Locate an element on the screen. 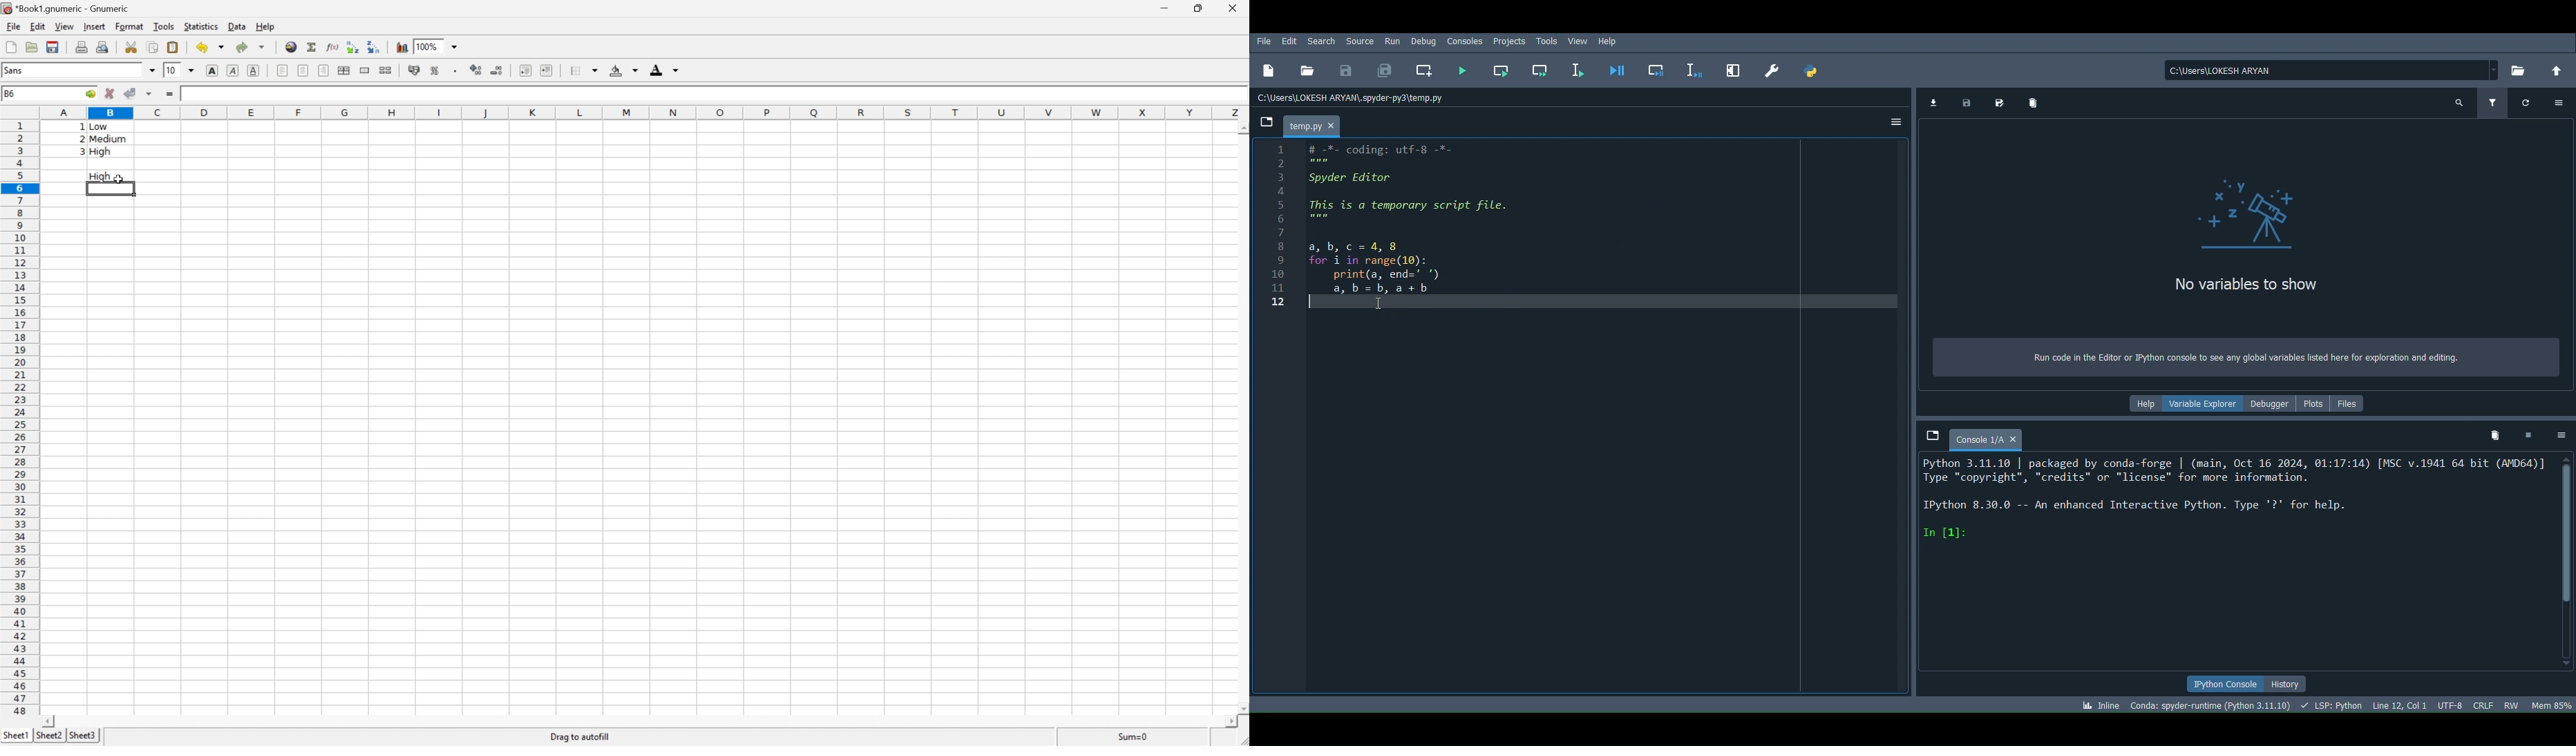  Decrease indent, and align the contents to the left is located at coordinates (526, 70).